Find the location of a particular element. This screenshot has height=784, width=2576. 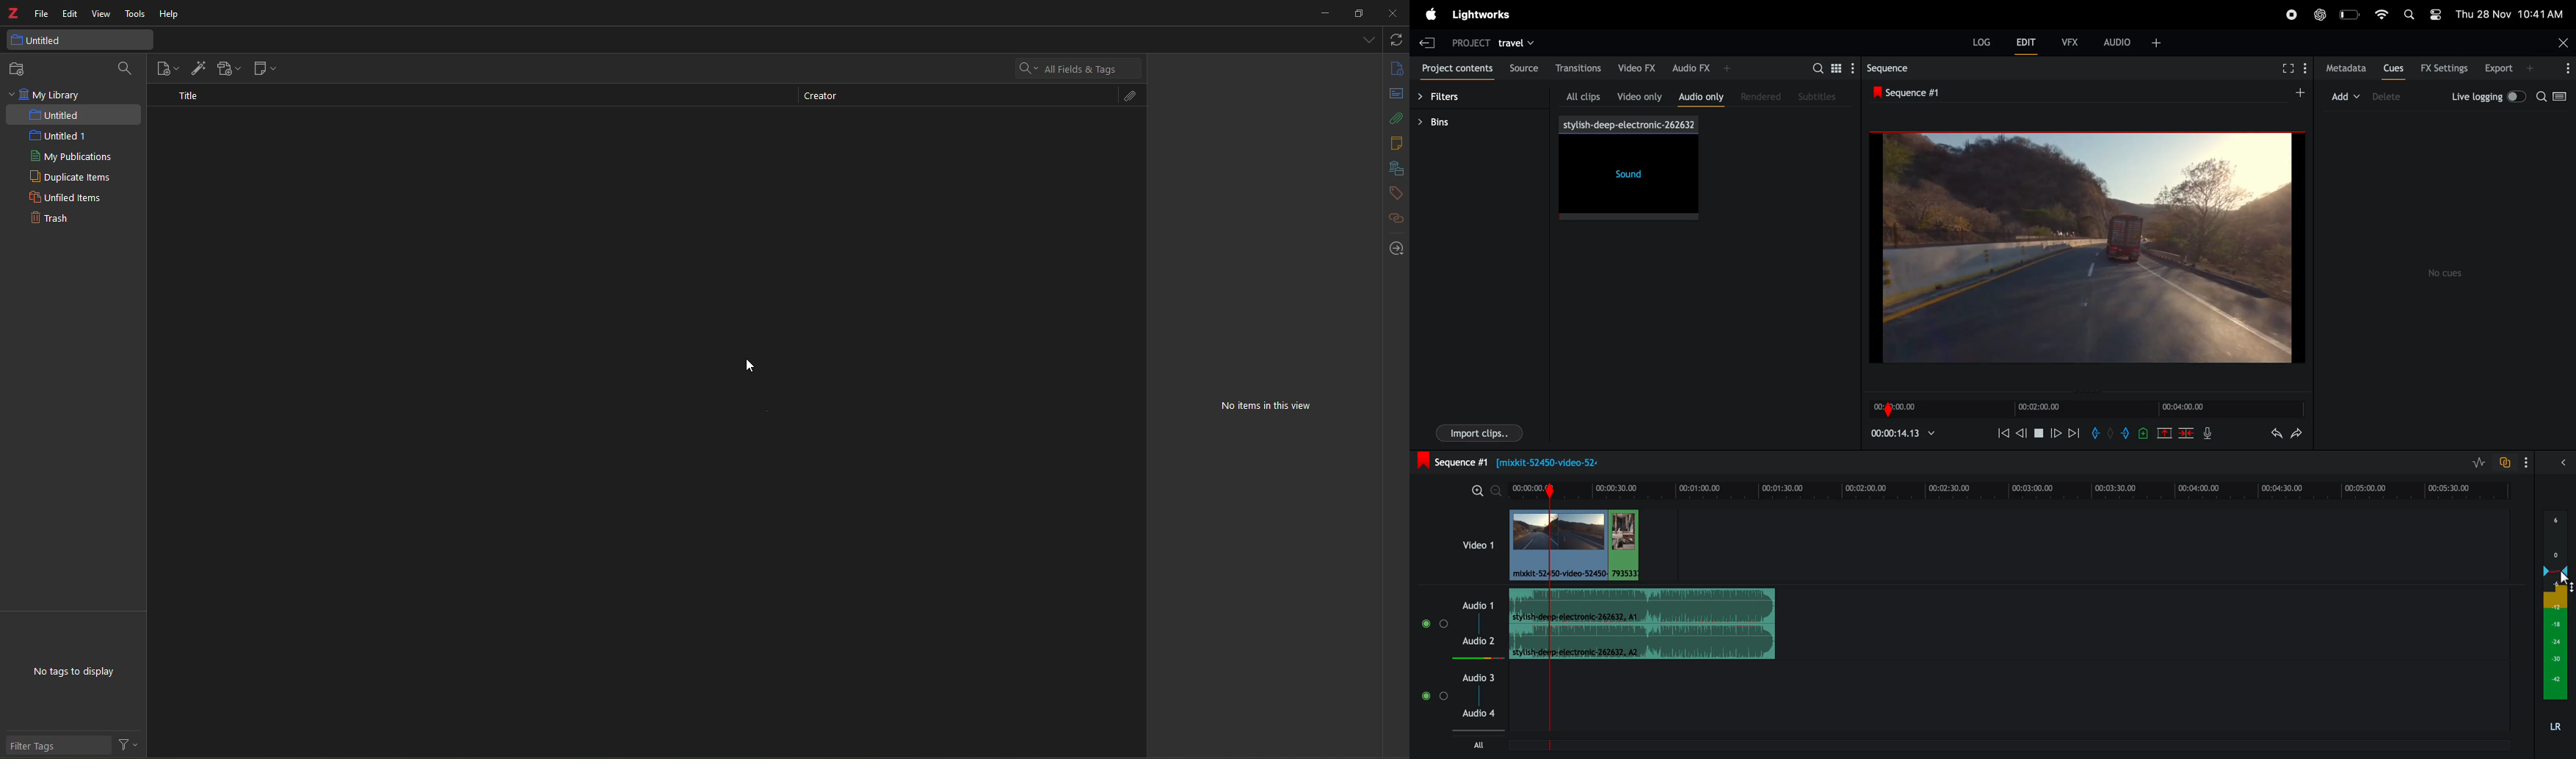

new note is located at coordinates (269, 69).